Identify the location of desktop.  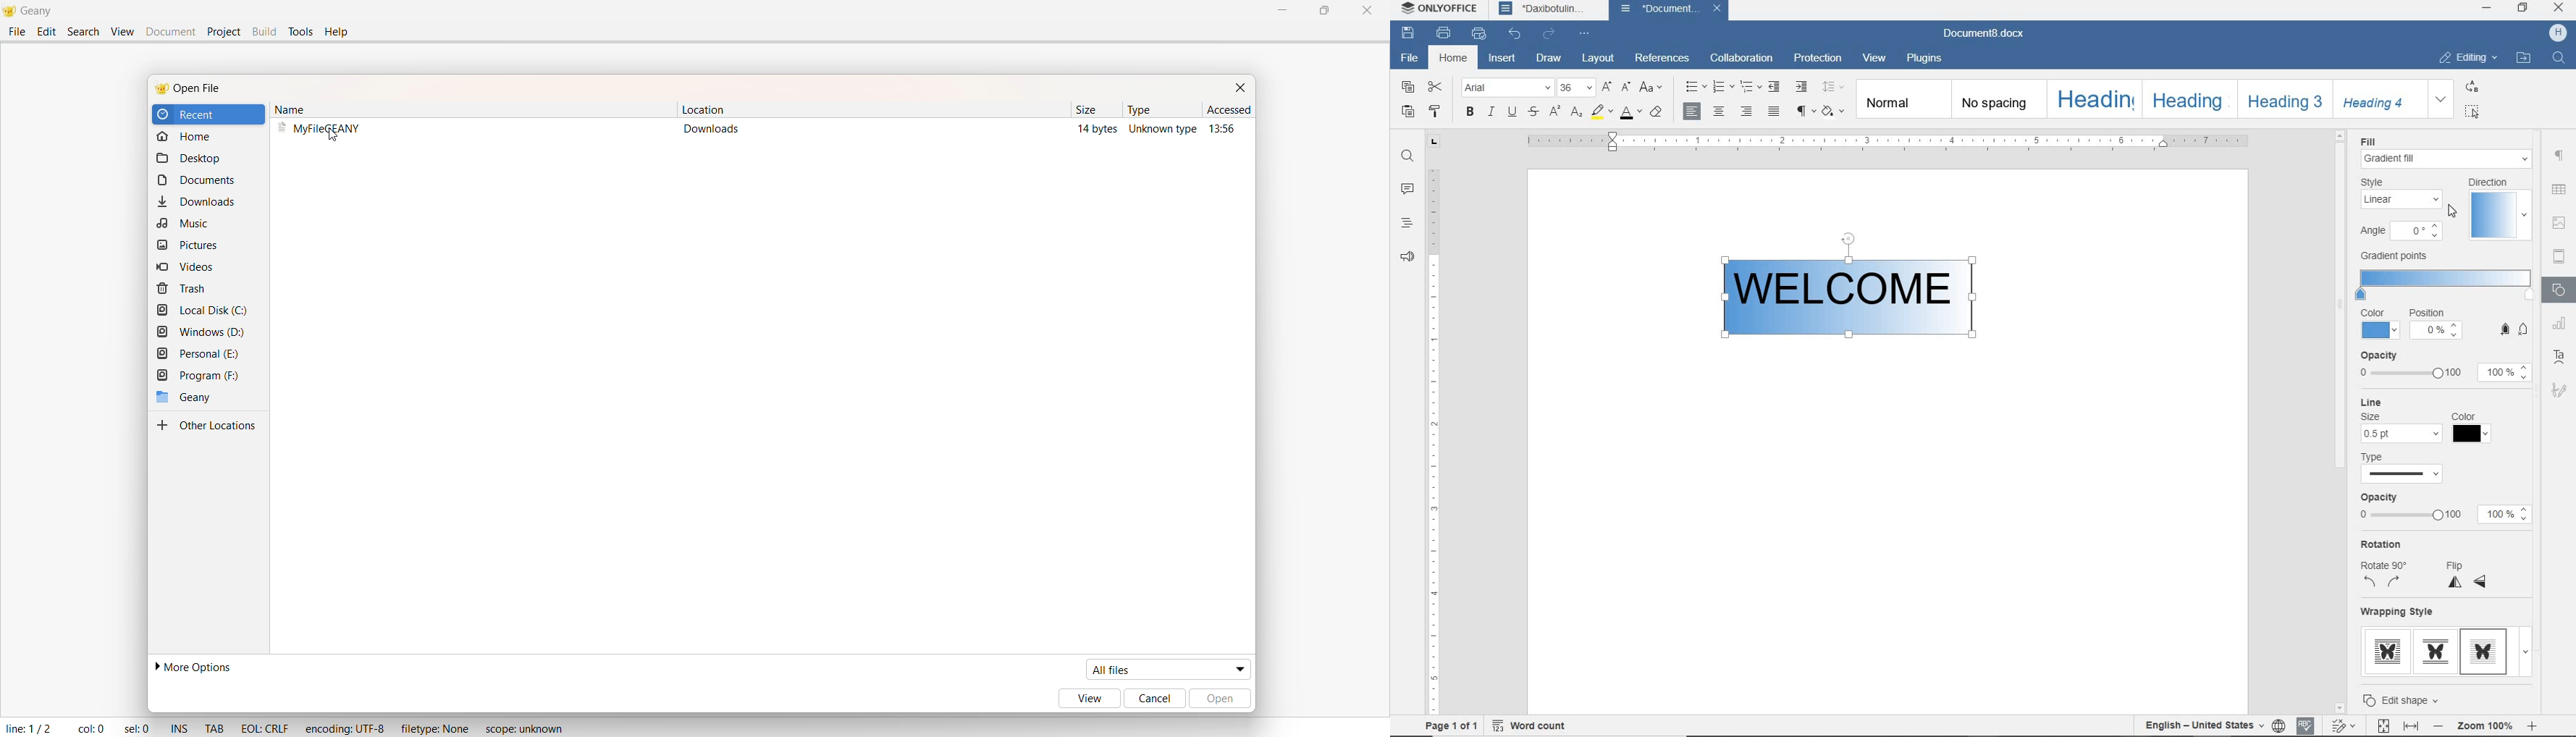
(190, 161).